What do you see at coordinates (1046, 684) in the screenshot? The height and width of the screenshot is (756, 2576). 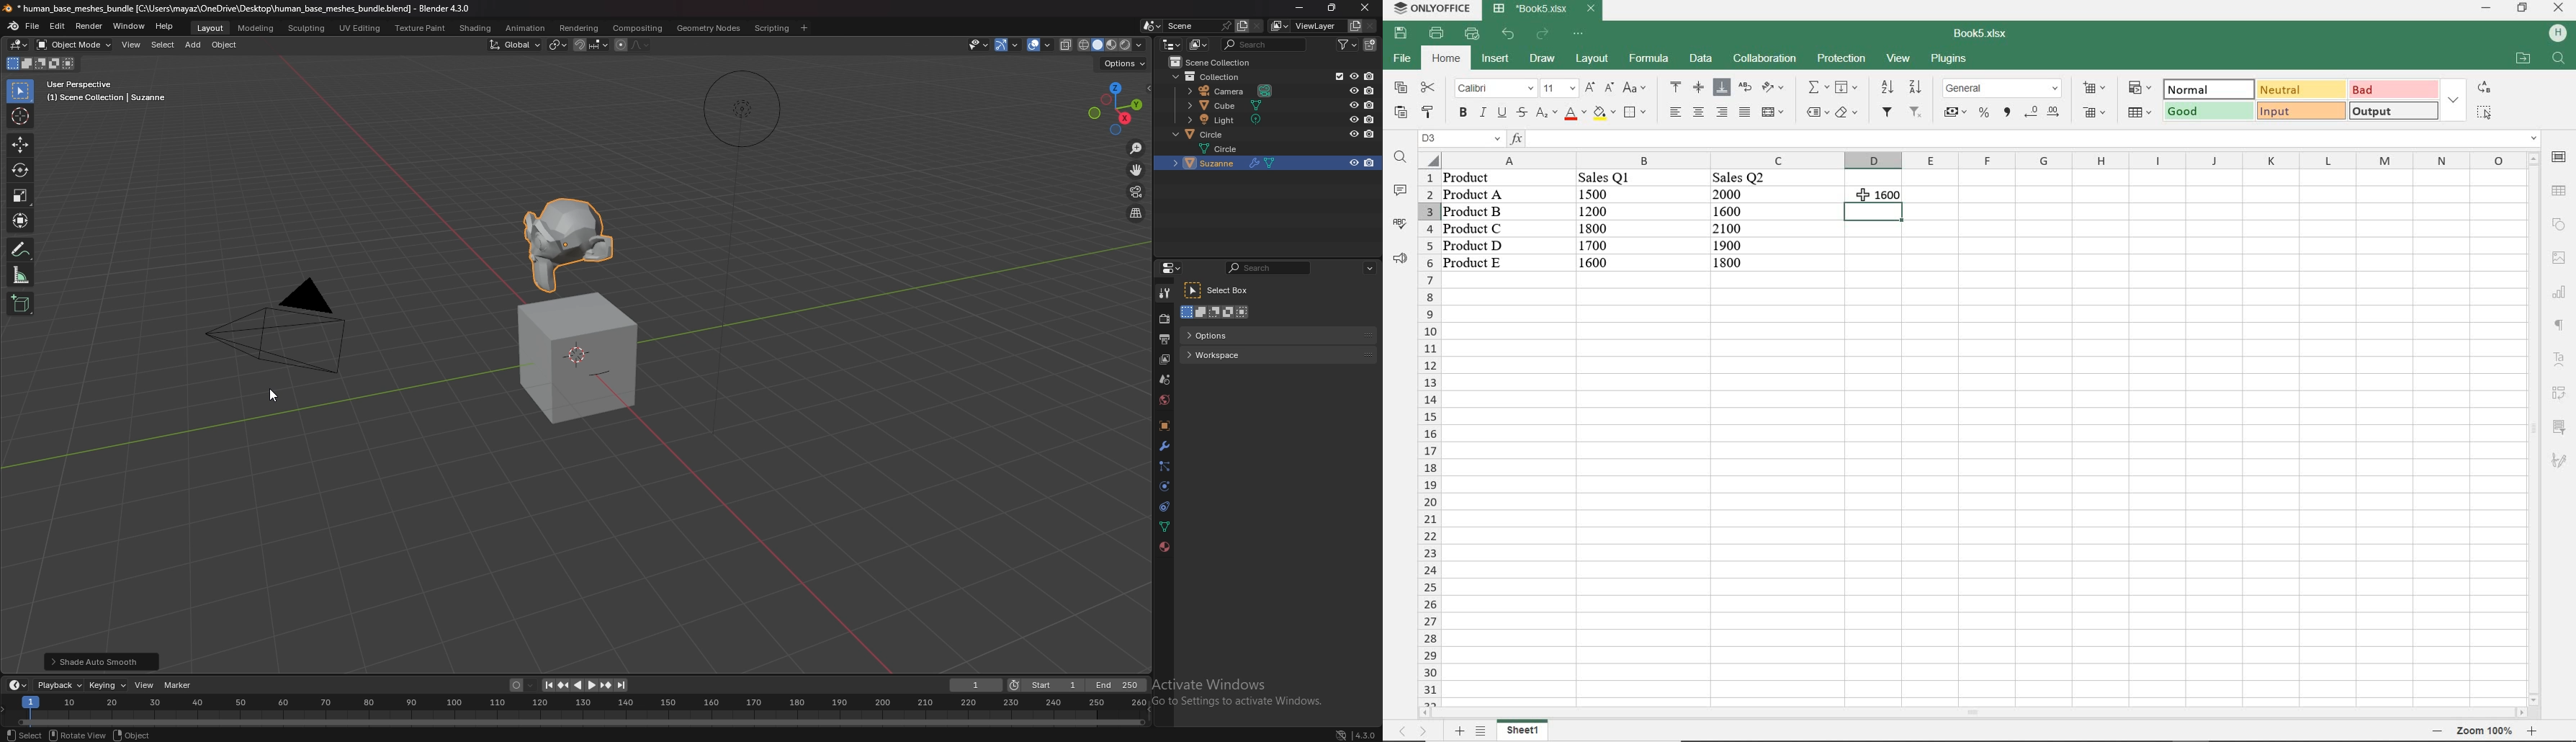 I see `start` at bounding box center [1046, 684].